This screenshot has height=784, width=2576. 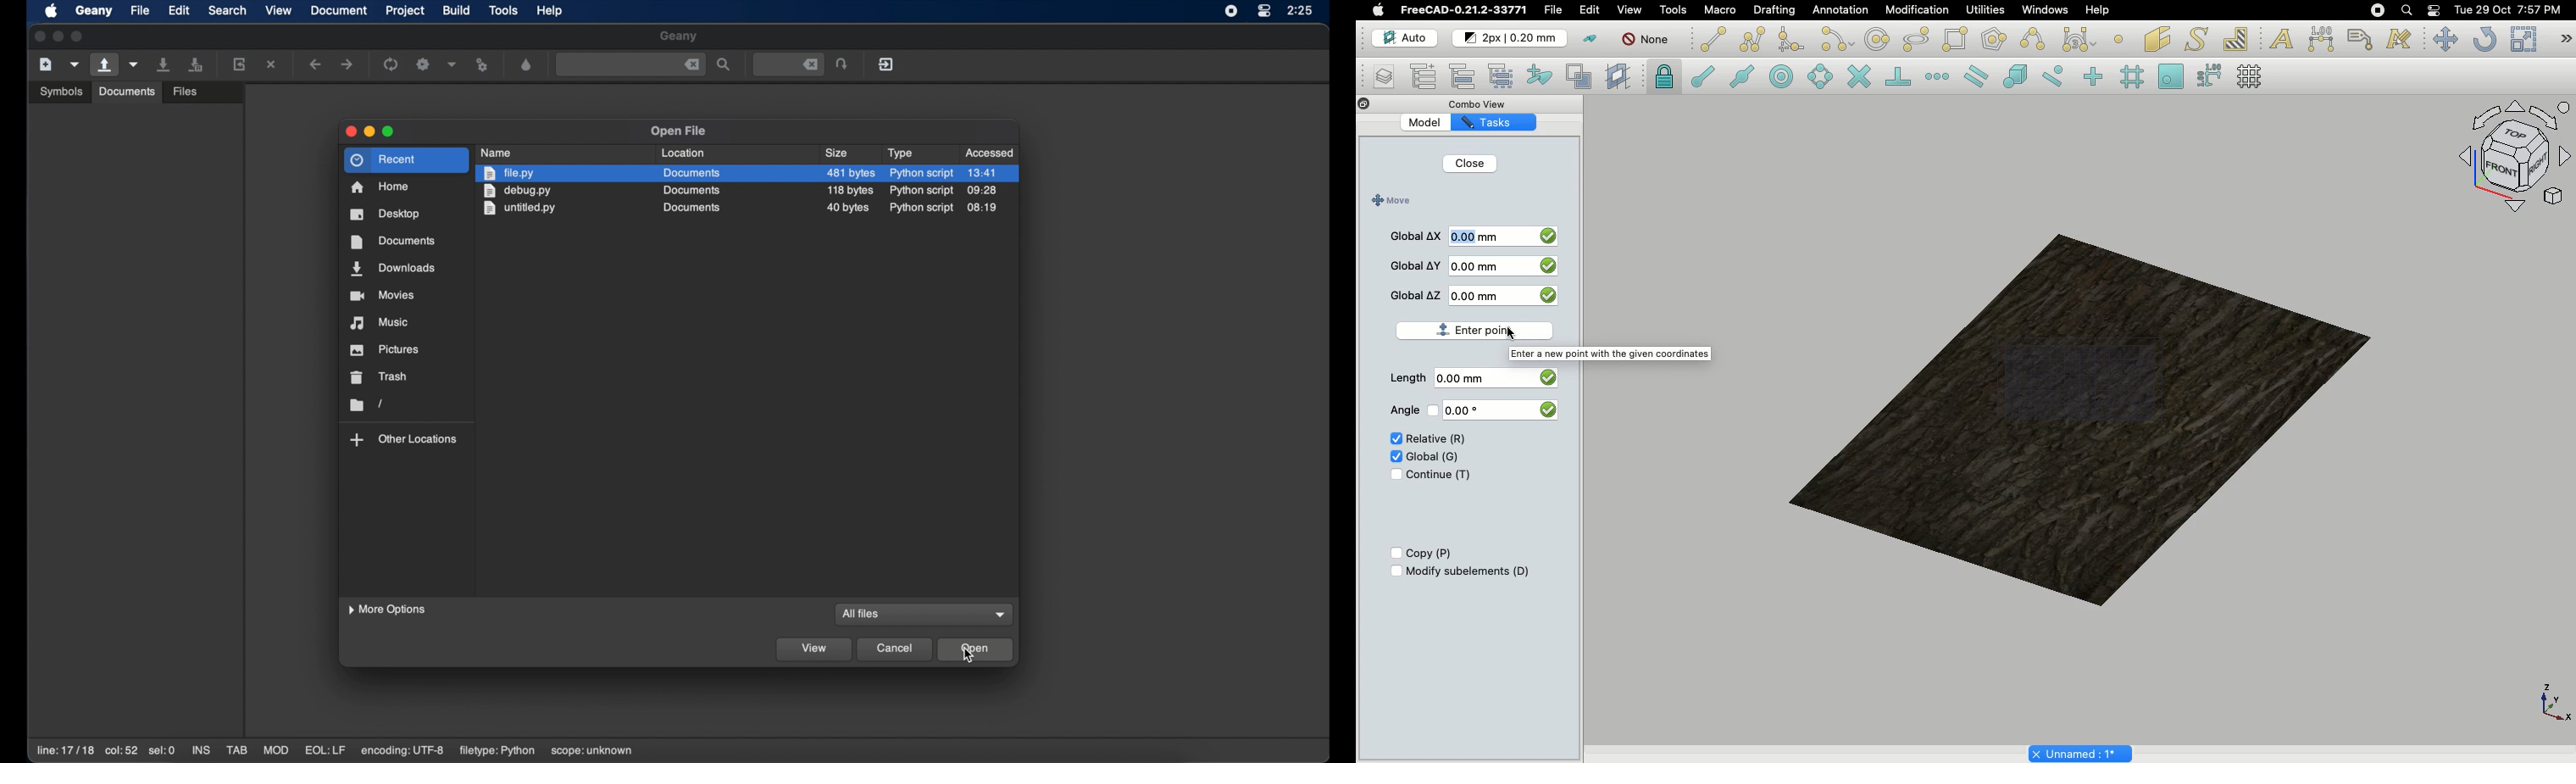 I want to click on Snap perpendicular, so click(x=1901, y=78).